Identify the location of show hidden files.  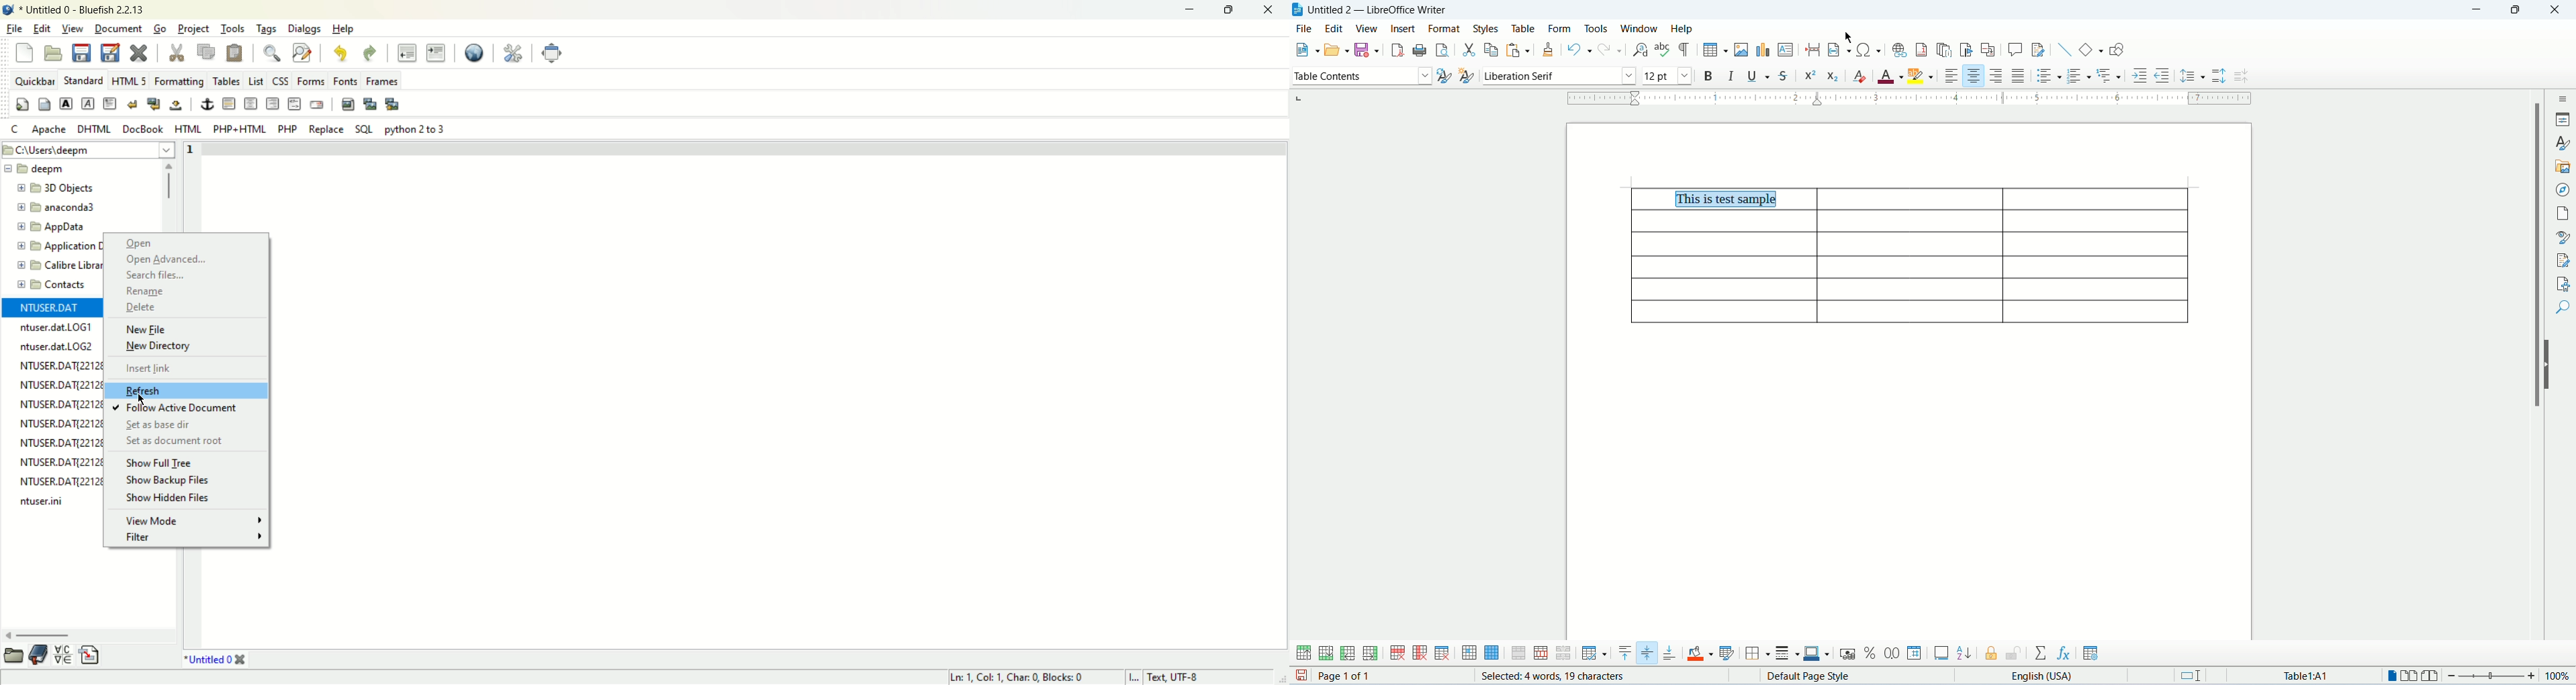
(175, 499).